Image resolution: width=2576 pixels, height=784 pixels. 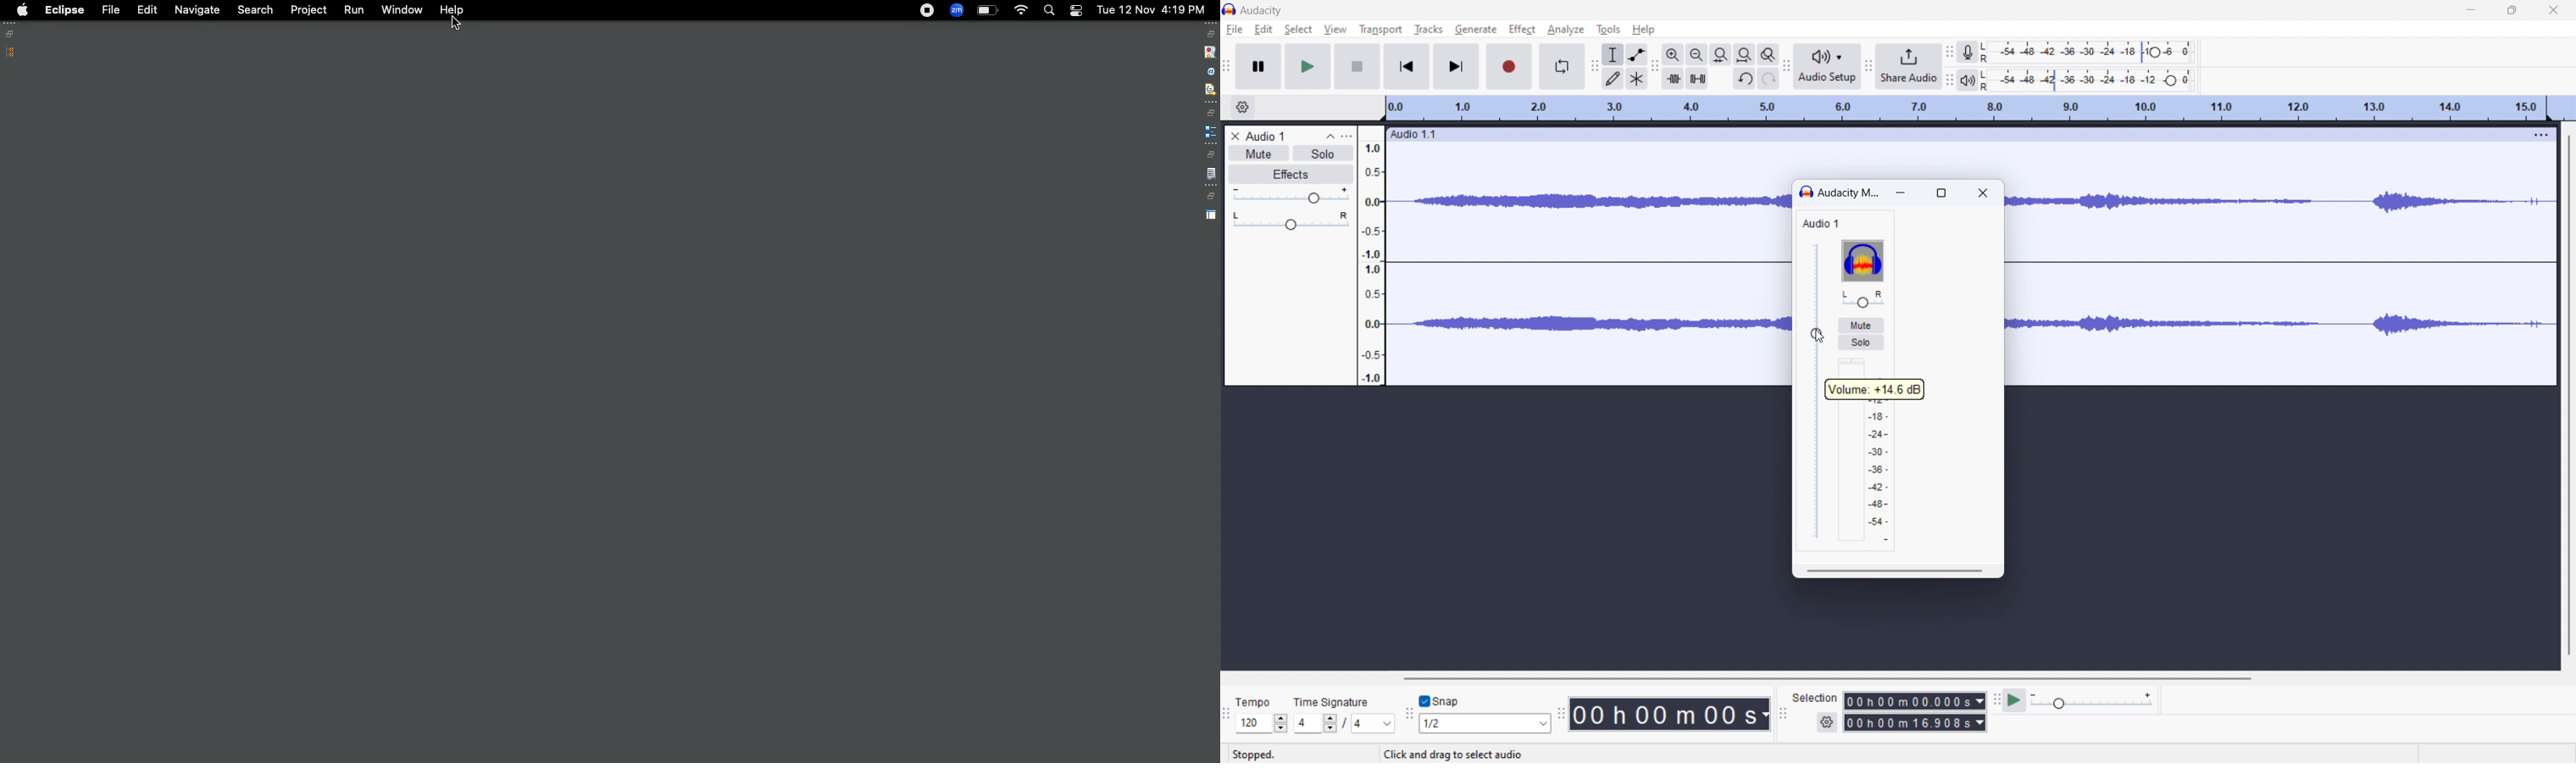 I want to click on mute, so click(x=1860, y=325).